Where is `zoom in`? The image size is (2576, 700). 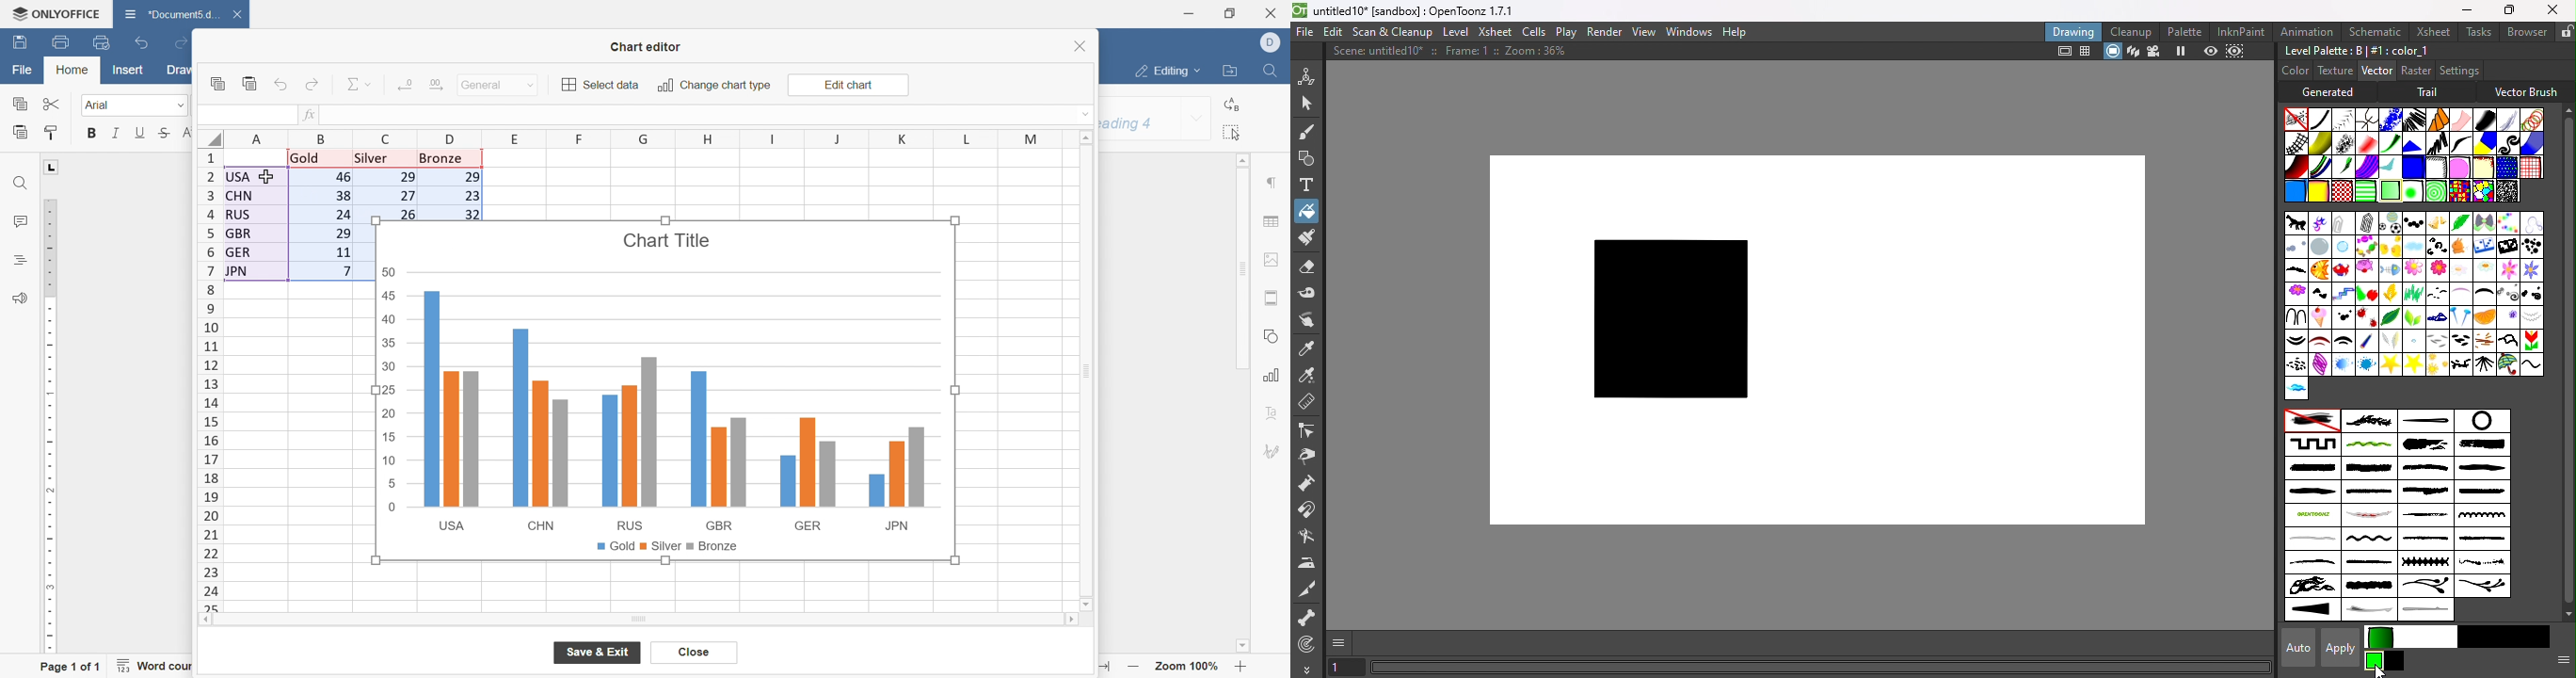
zoom in is located at coordinates (1242, 667).